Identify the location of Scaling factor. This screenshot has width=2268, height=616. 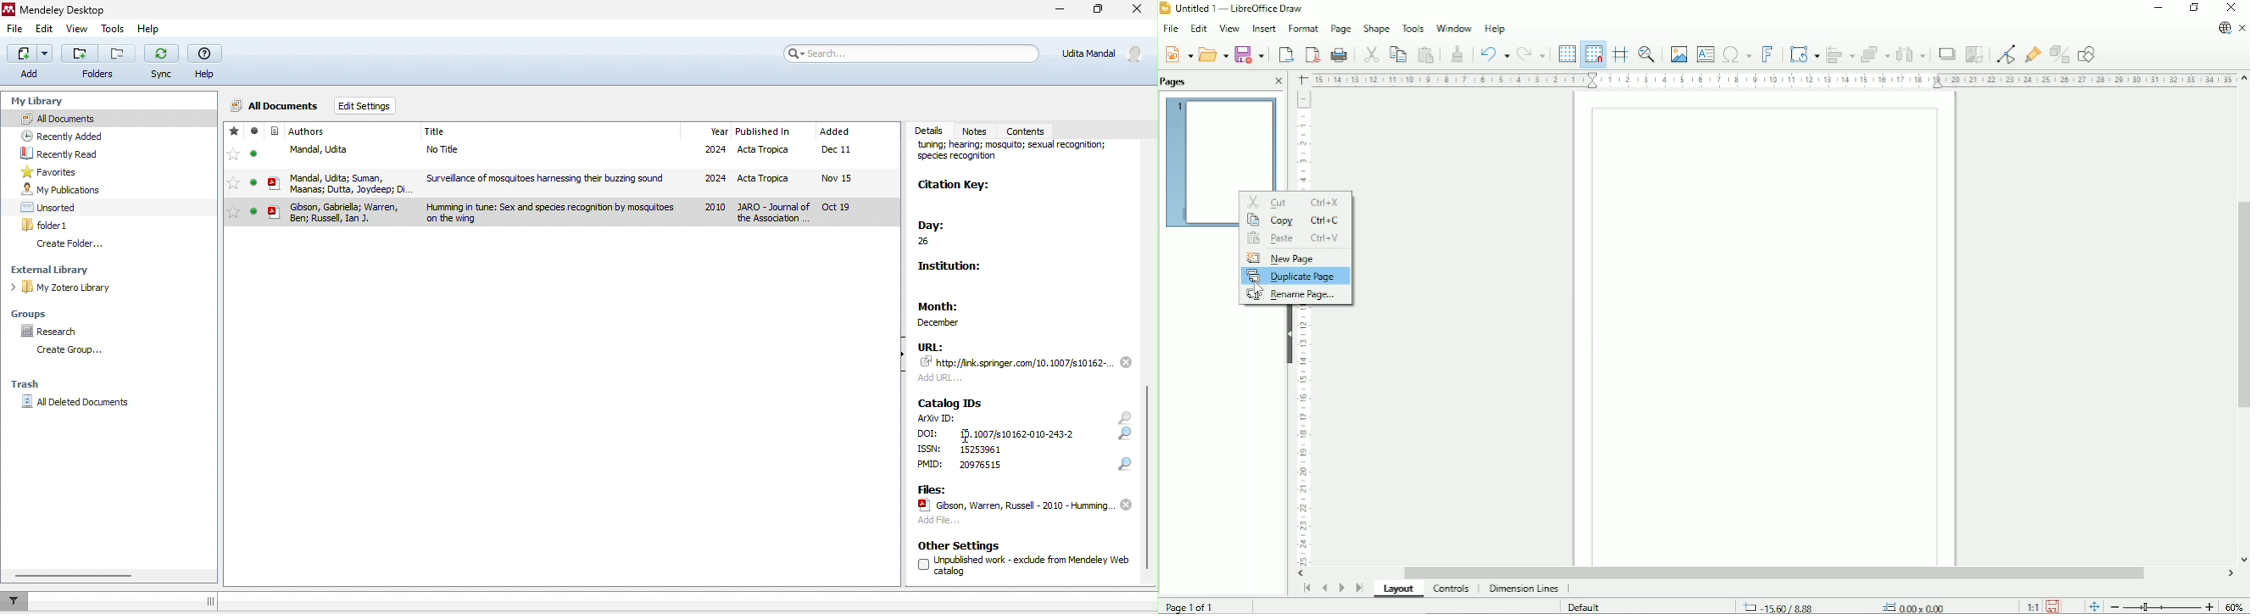
(2032, 606).